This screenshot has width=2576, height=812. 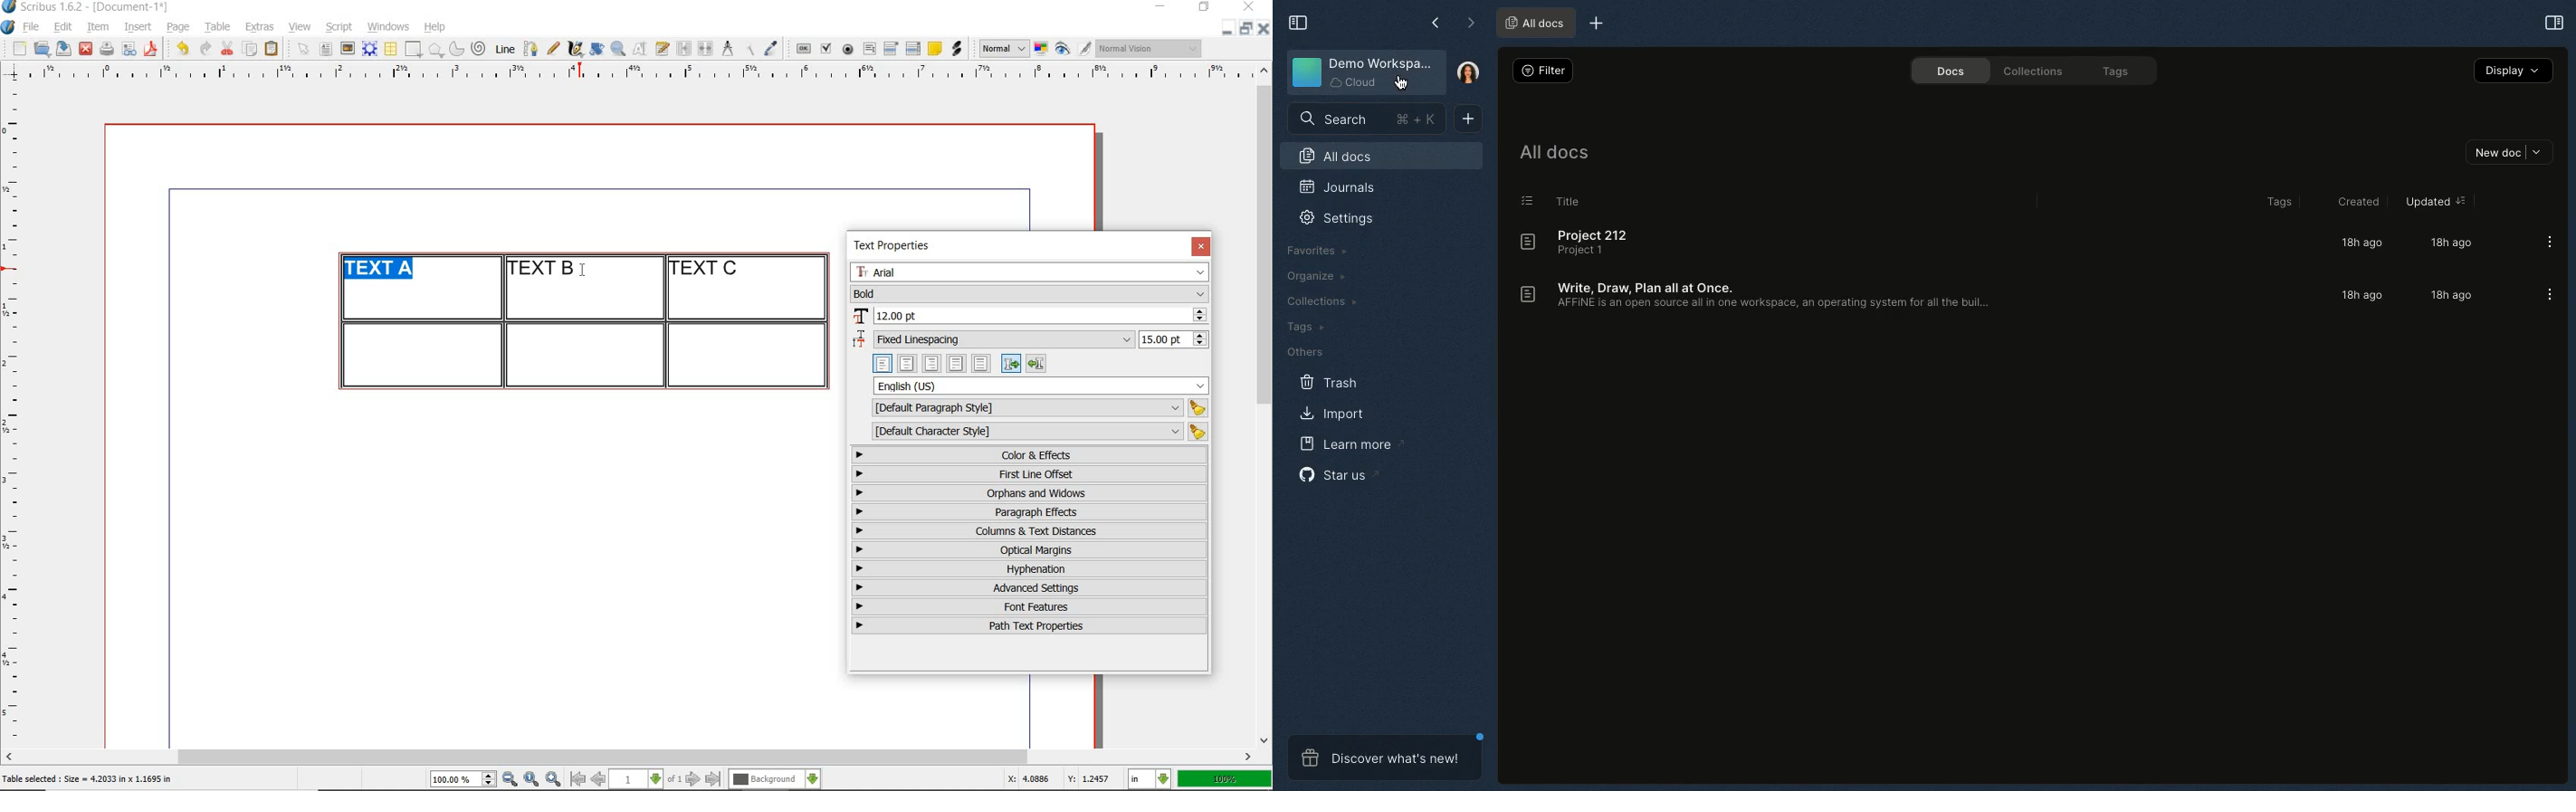 What do you see at coordinates (577, 779) in the screenshot?
I see `go to first page` at bounding box center [577, 779].